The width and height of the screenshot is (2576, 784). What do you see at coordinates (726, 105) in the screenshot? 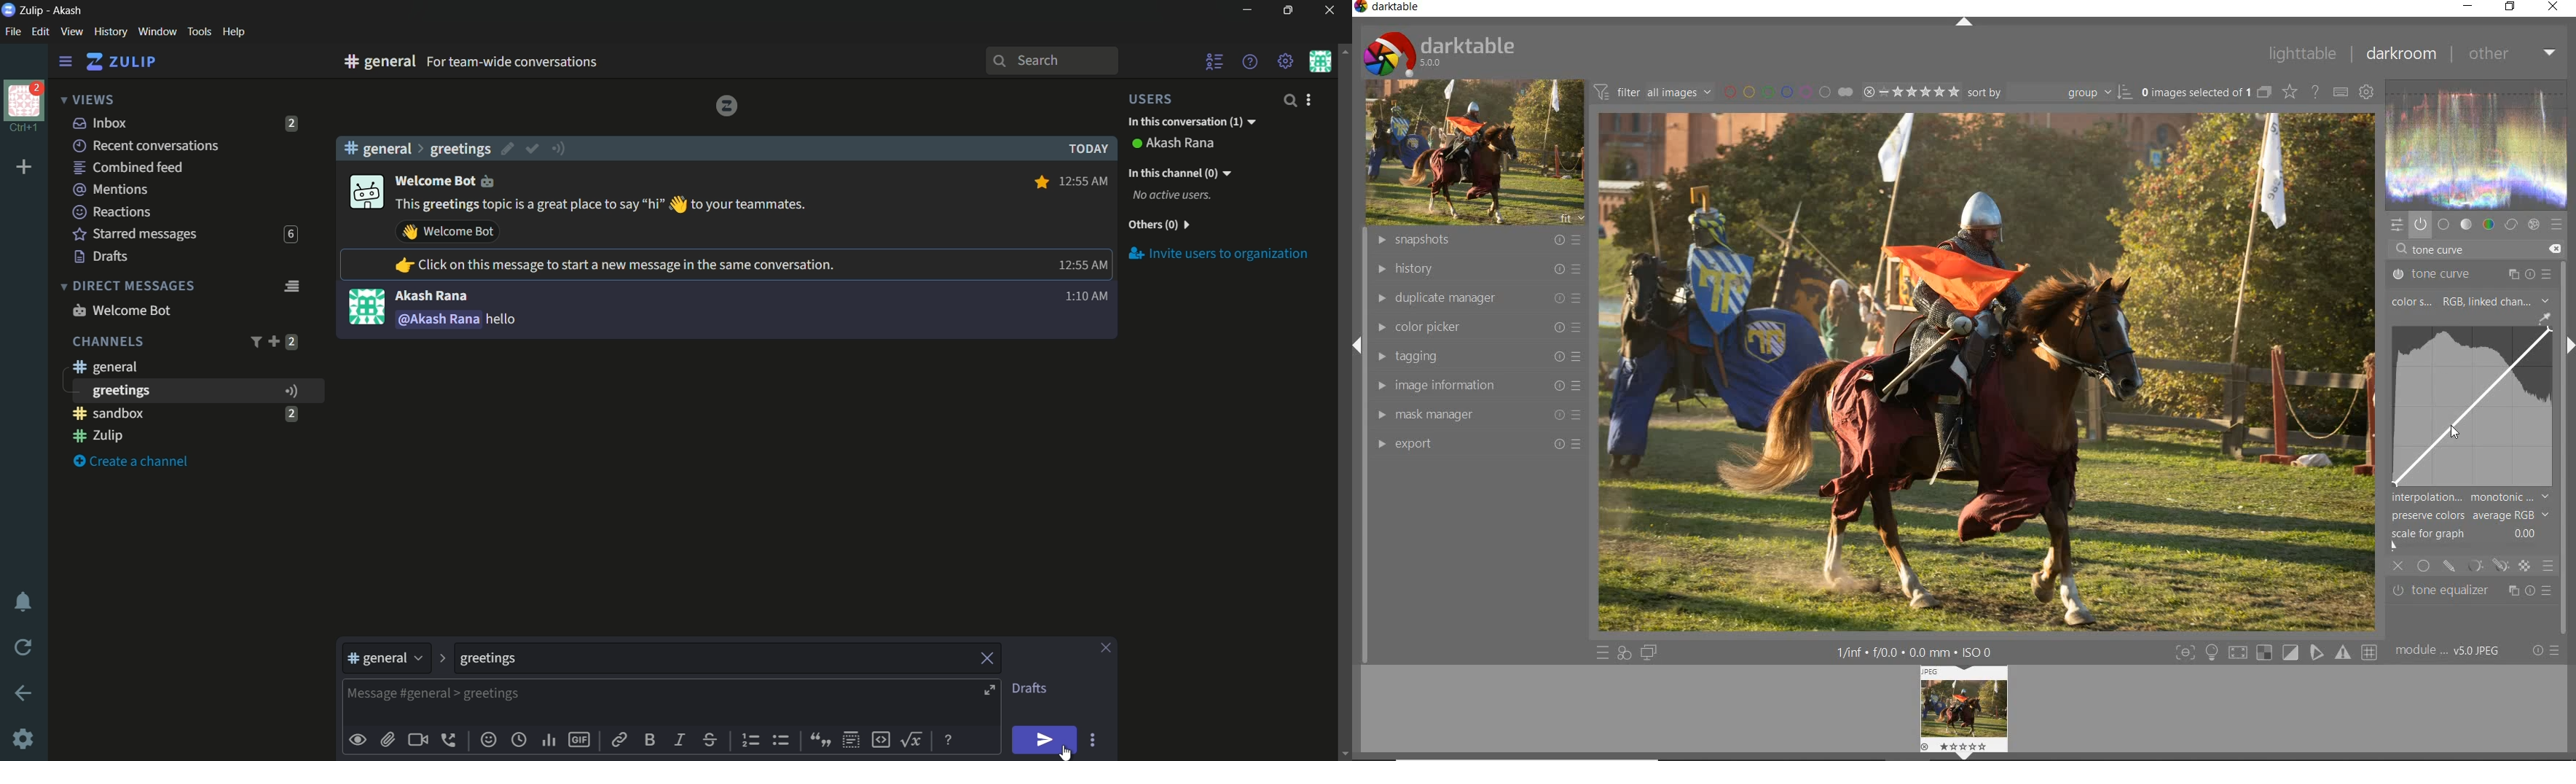
I see `Zulip logo` at bounding box center [726, 105].